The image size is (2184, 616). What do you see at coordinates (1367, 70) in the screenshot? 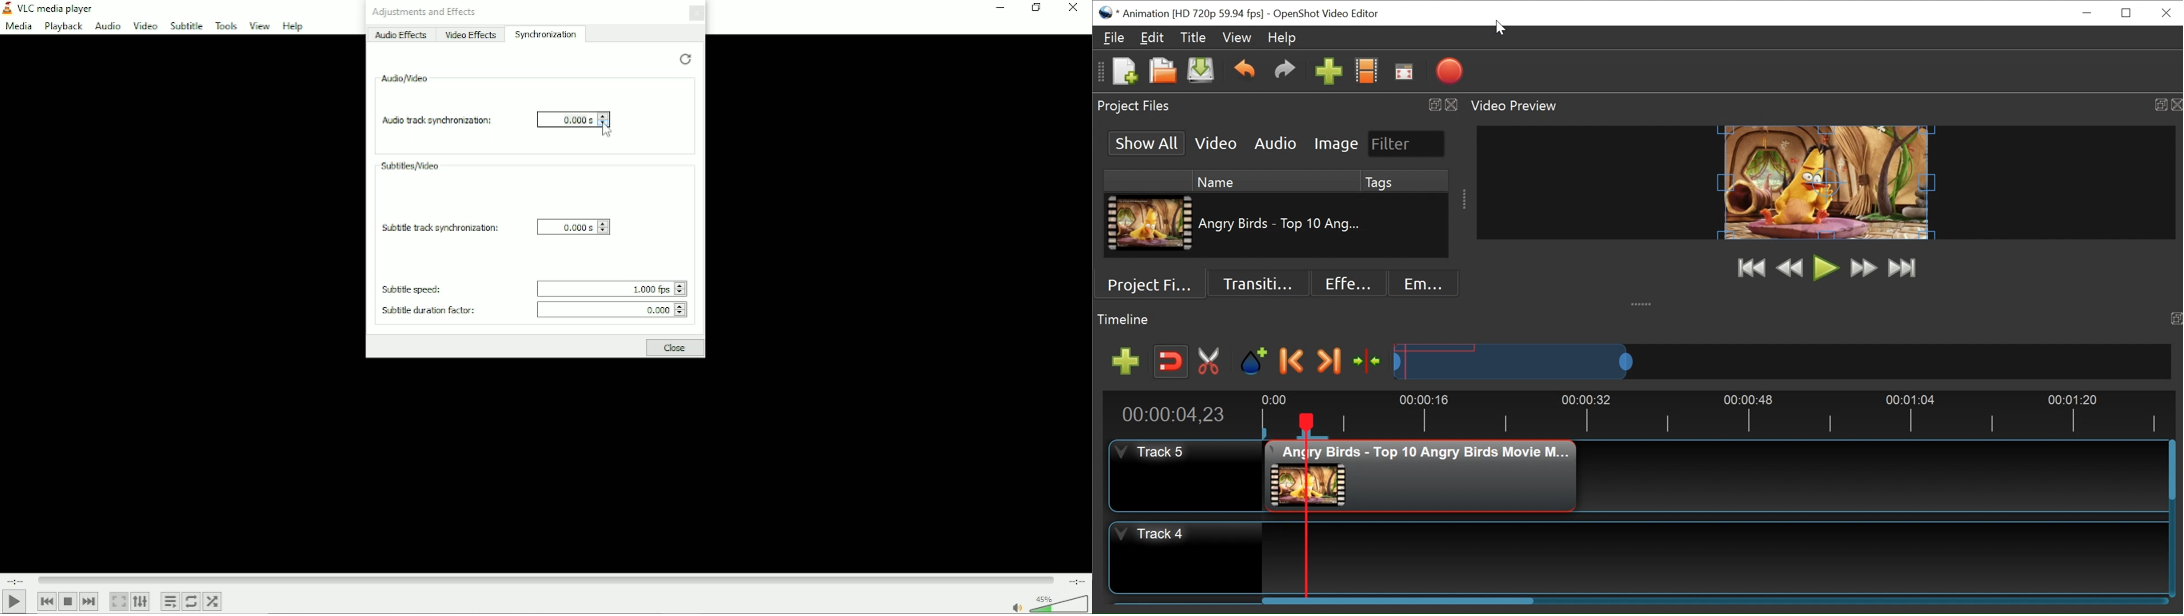
I see `Choose Files` at bounding box center [1367, 70].